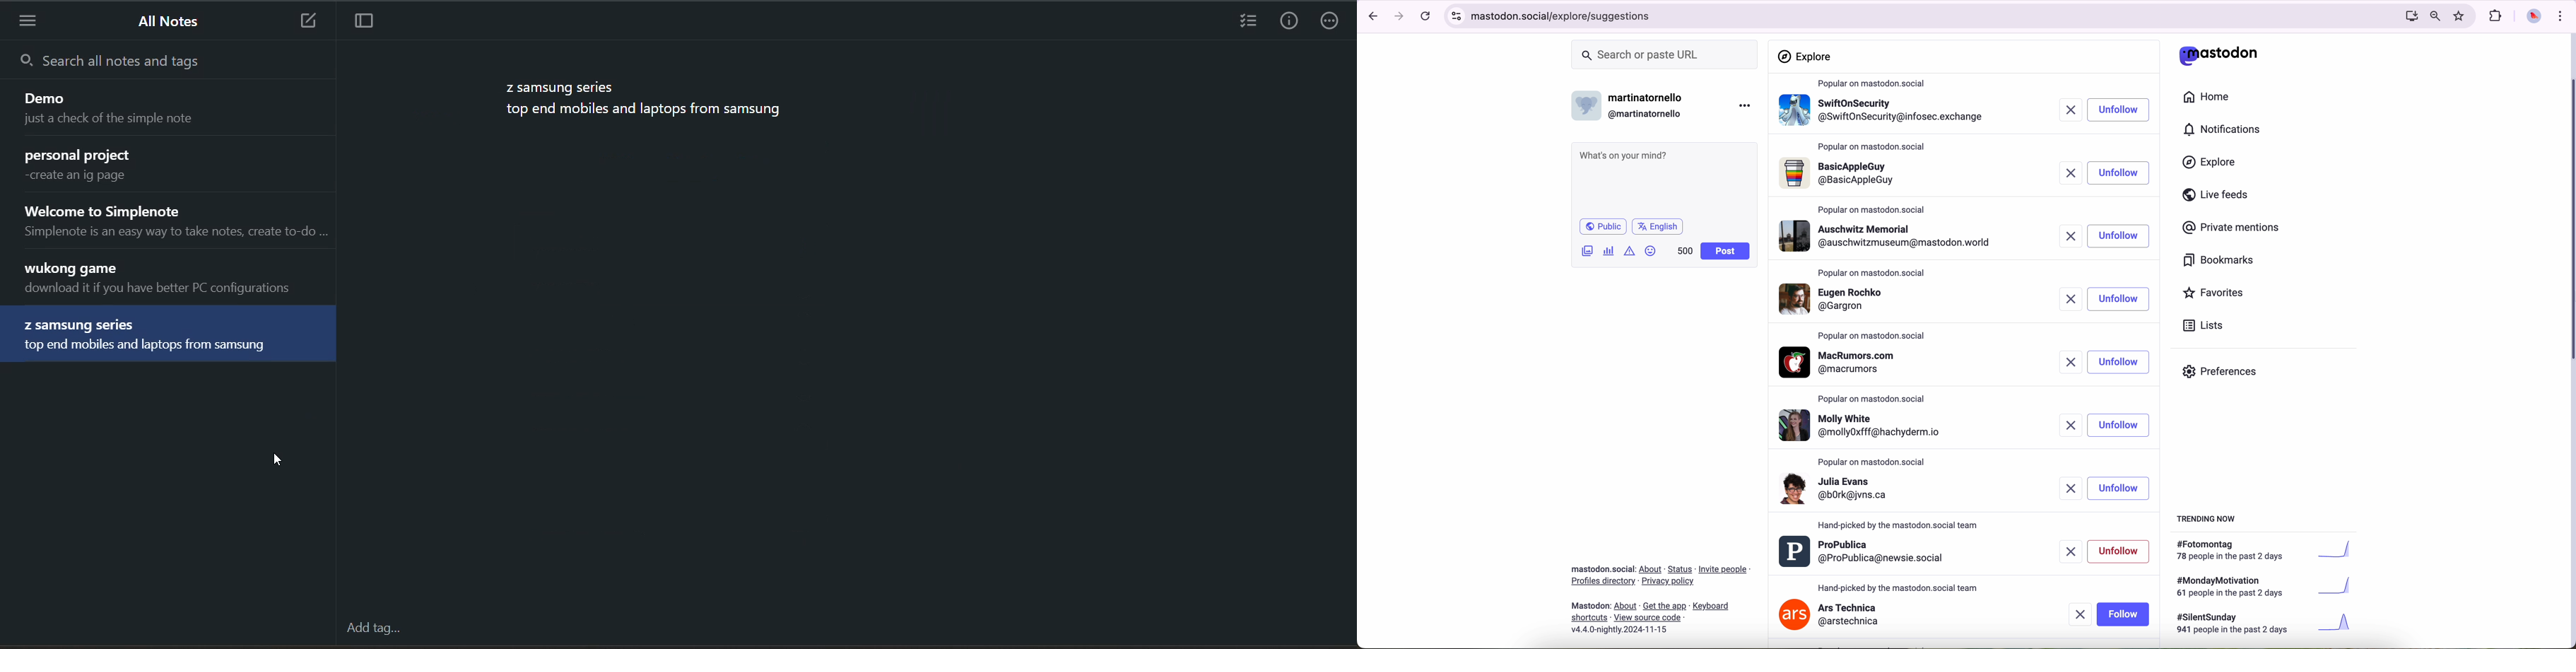  I want to click on Welcome to Simplenote
Simplenote is an easy way to take notes, create to-do ..., so click(174, 222).